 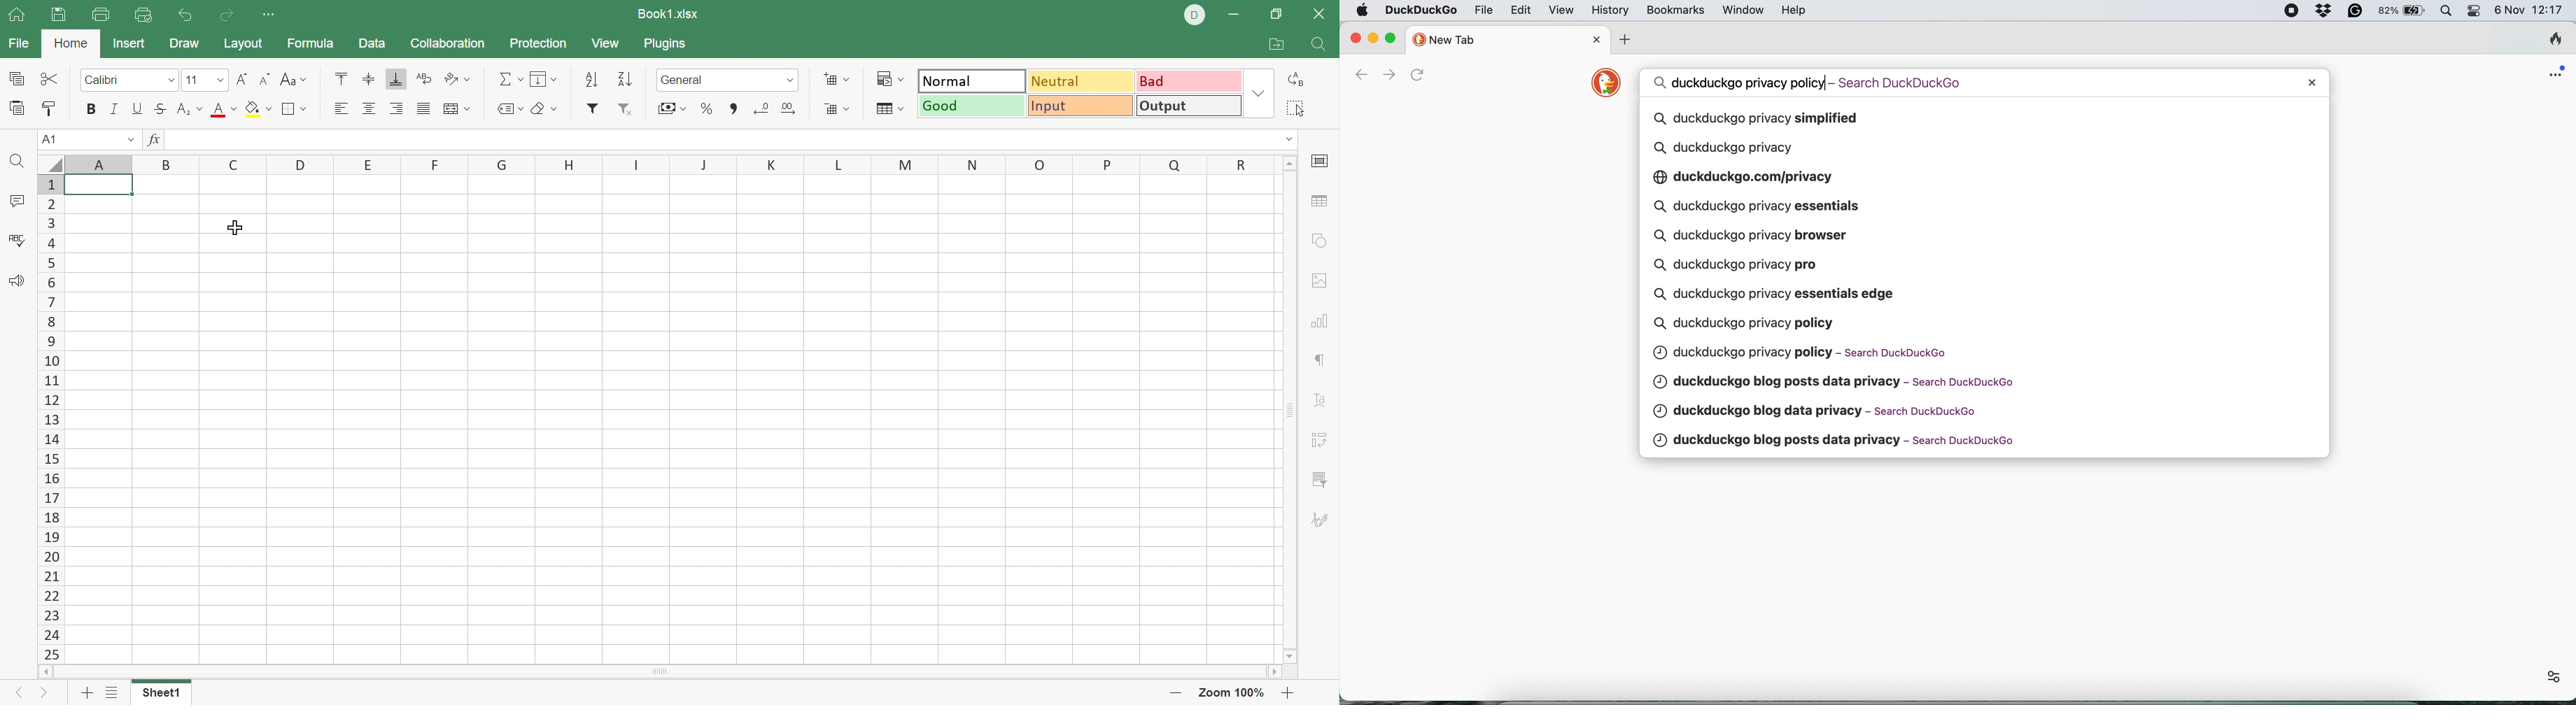 What do you see at coordinates (157, 139) in the screenshot?
I see `fx` at bounding box center [157, 139].